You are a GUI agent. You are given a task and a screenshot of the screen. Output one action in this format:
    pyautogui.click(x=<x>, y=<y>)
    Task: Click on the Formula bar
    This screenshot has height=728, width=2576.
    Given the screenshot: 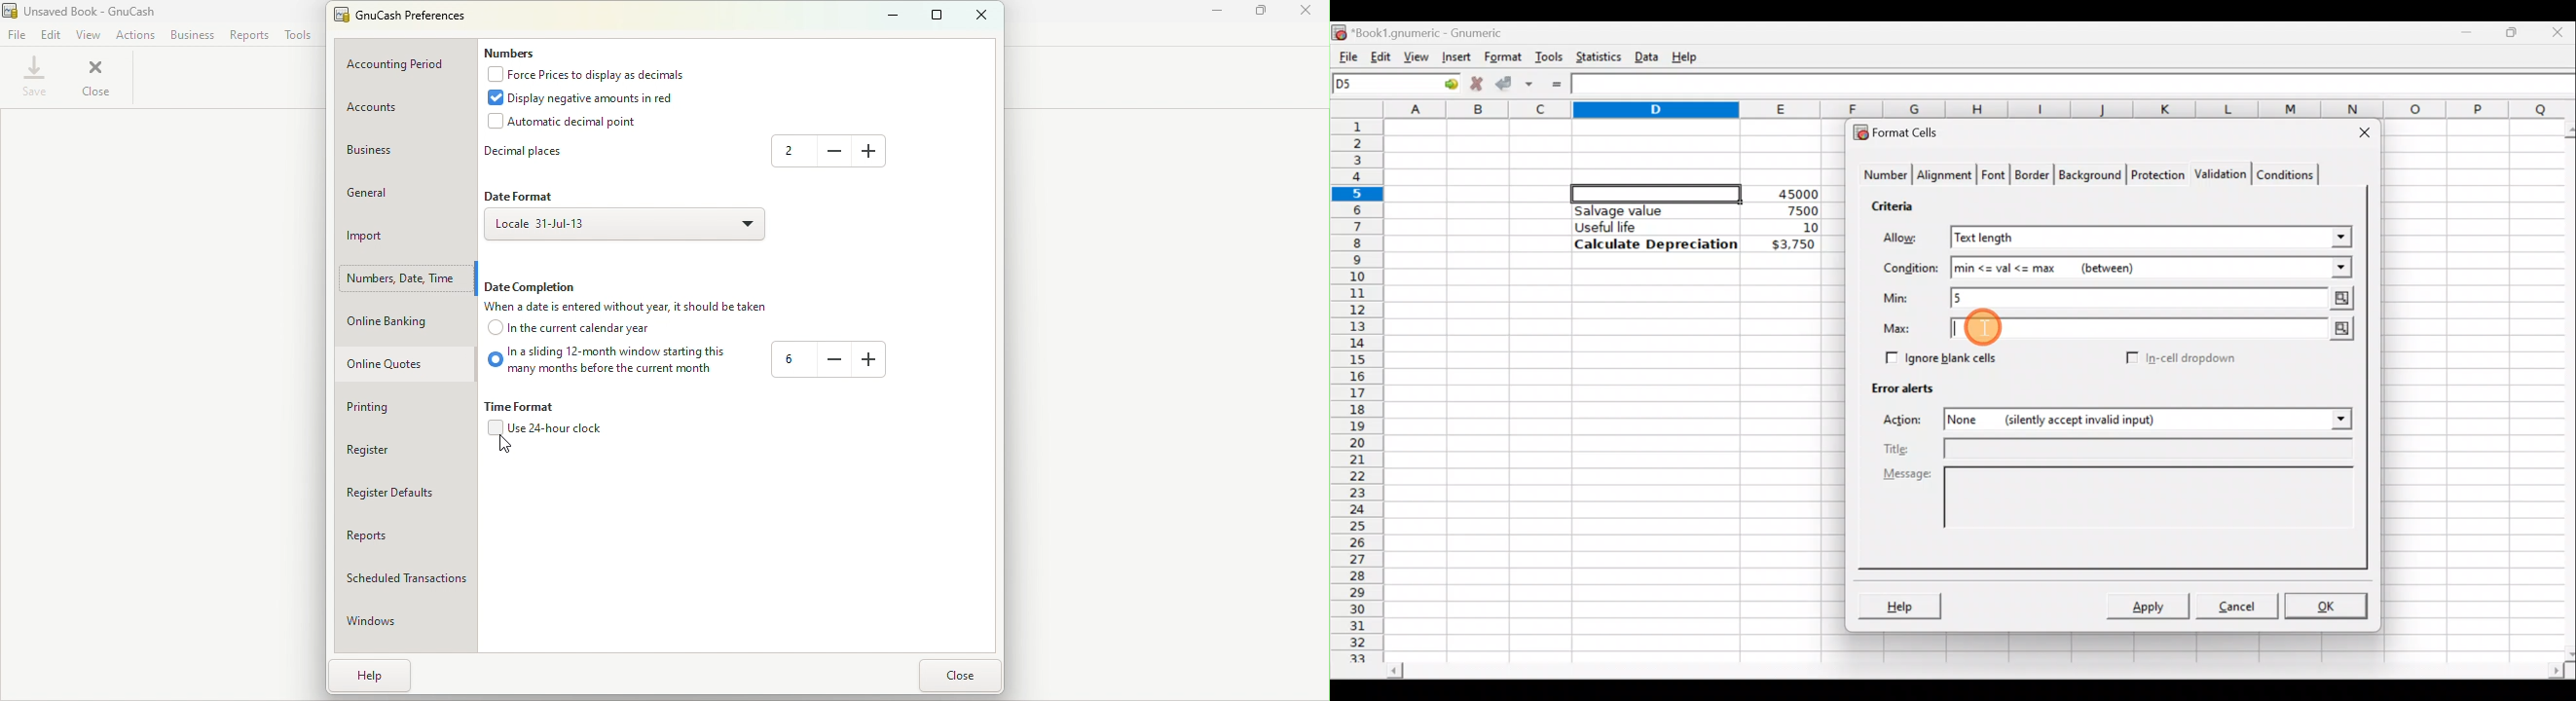 What is the action you would take?
    pyautogui.click(x=2077, y=86)
    